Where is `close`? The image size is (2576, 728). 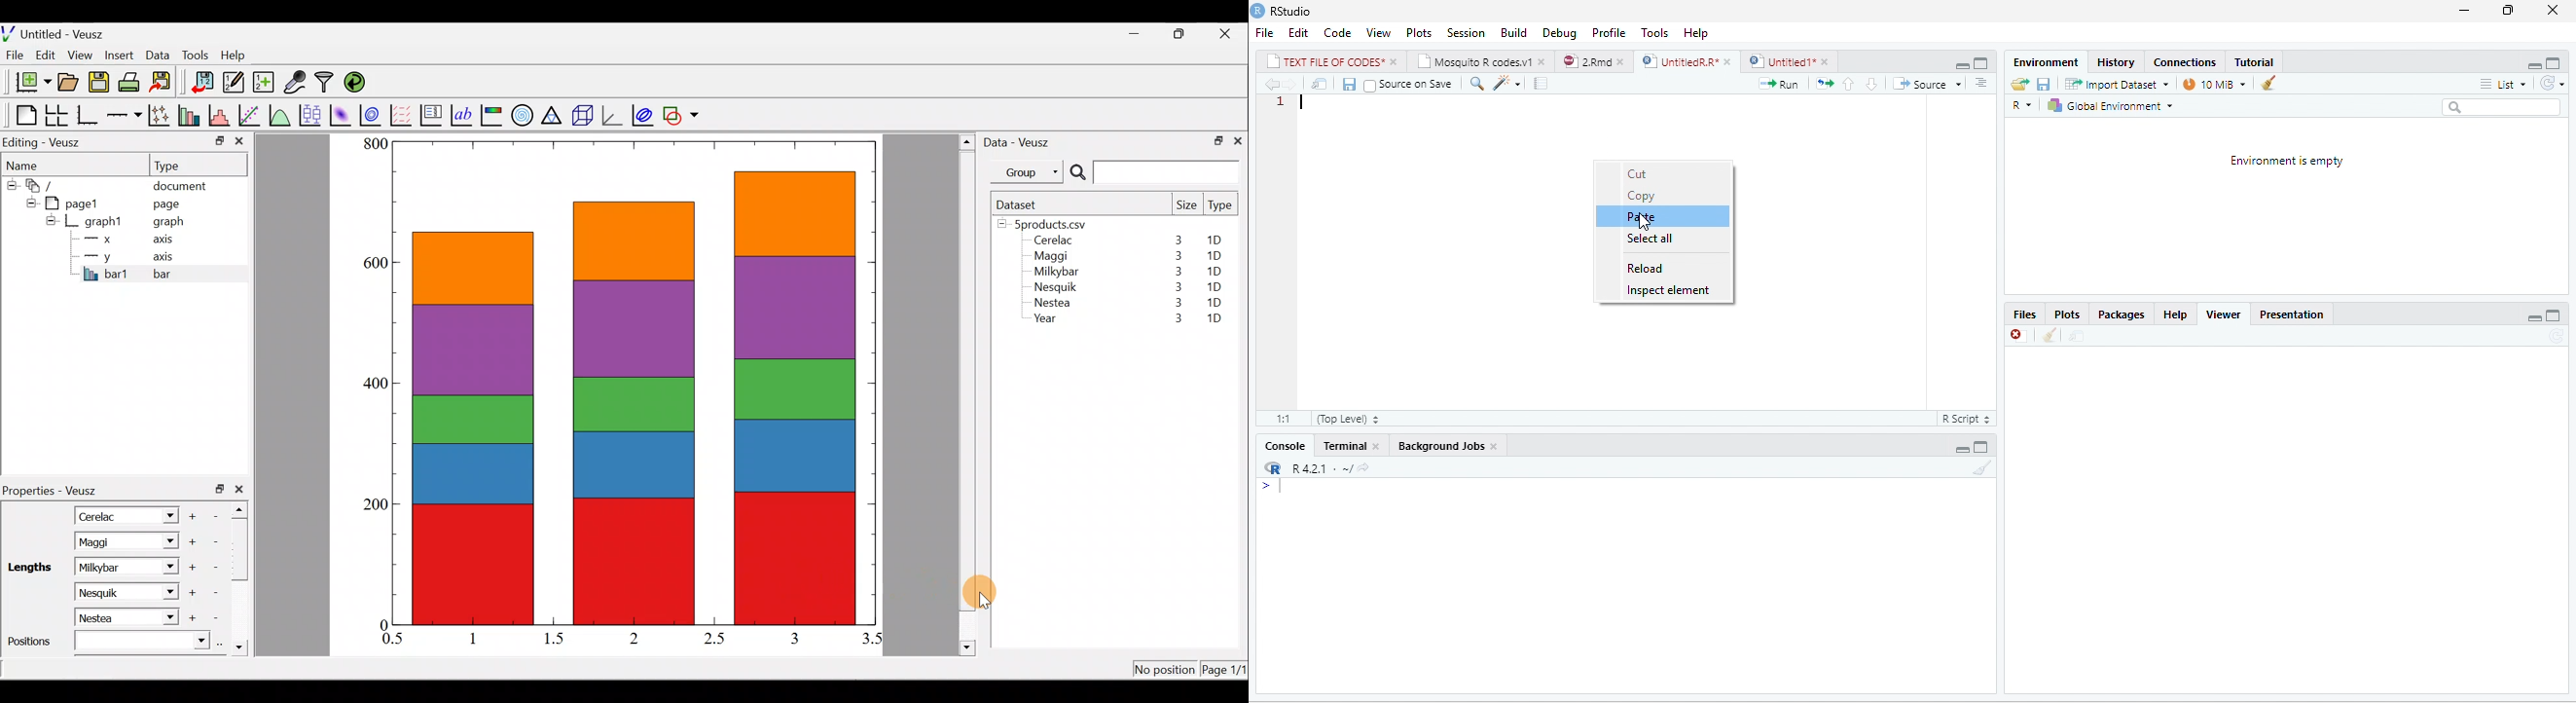 close is located at coordinates (1395, 60).